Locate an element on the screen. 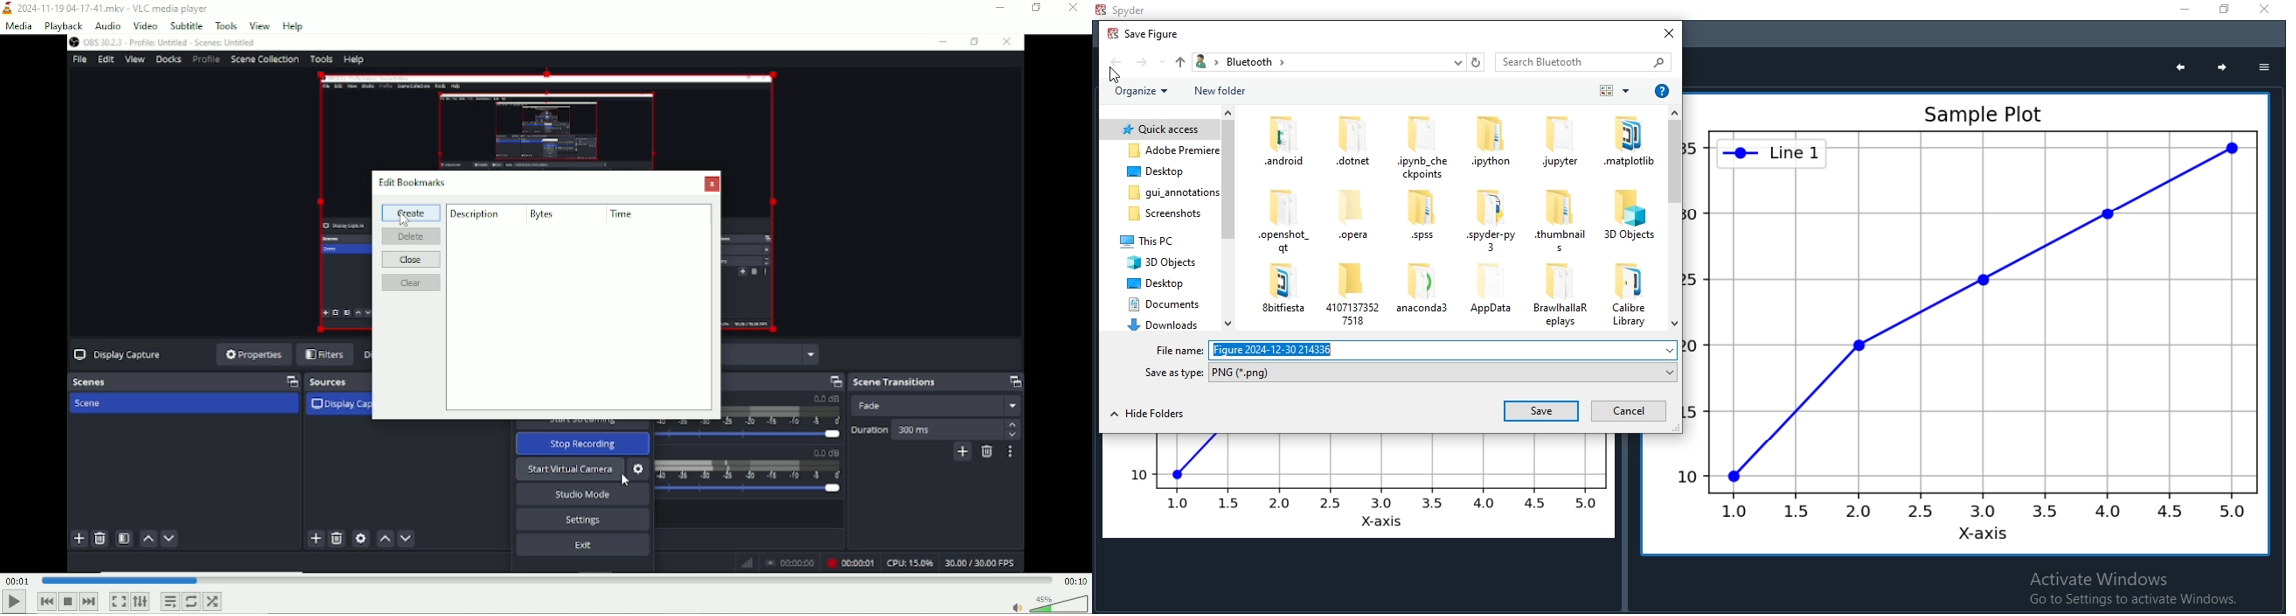  help is located at coordinates (1666, 90).